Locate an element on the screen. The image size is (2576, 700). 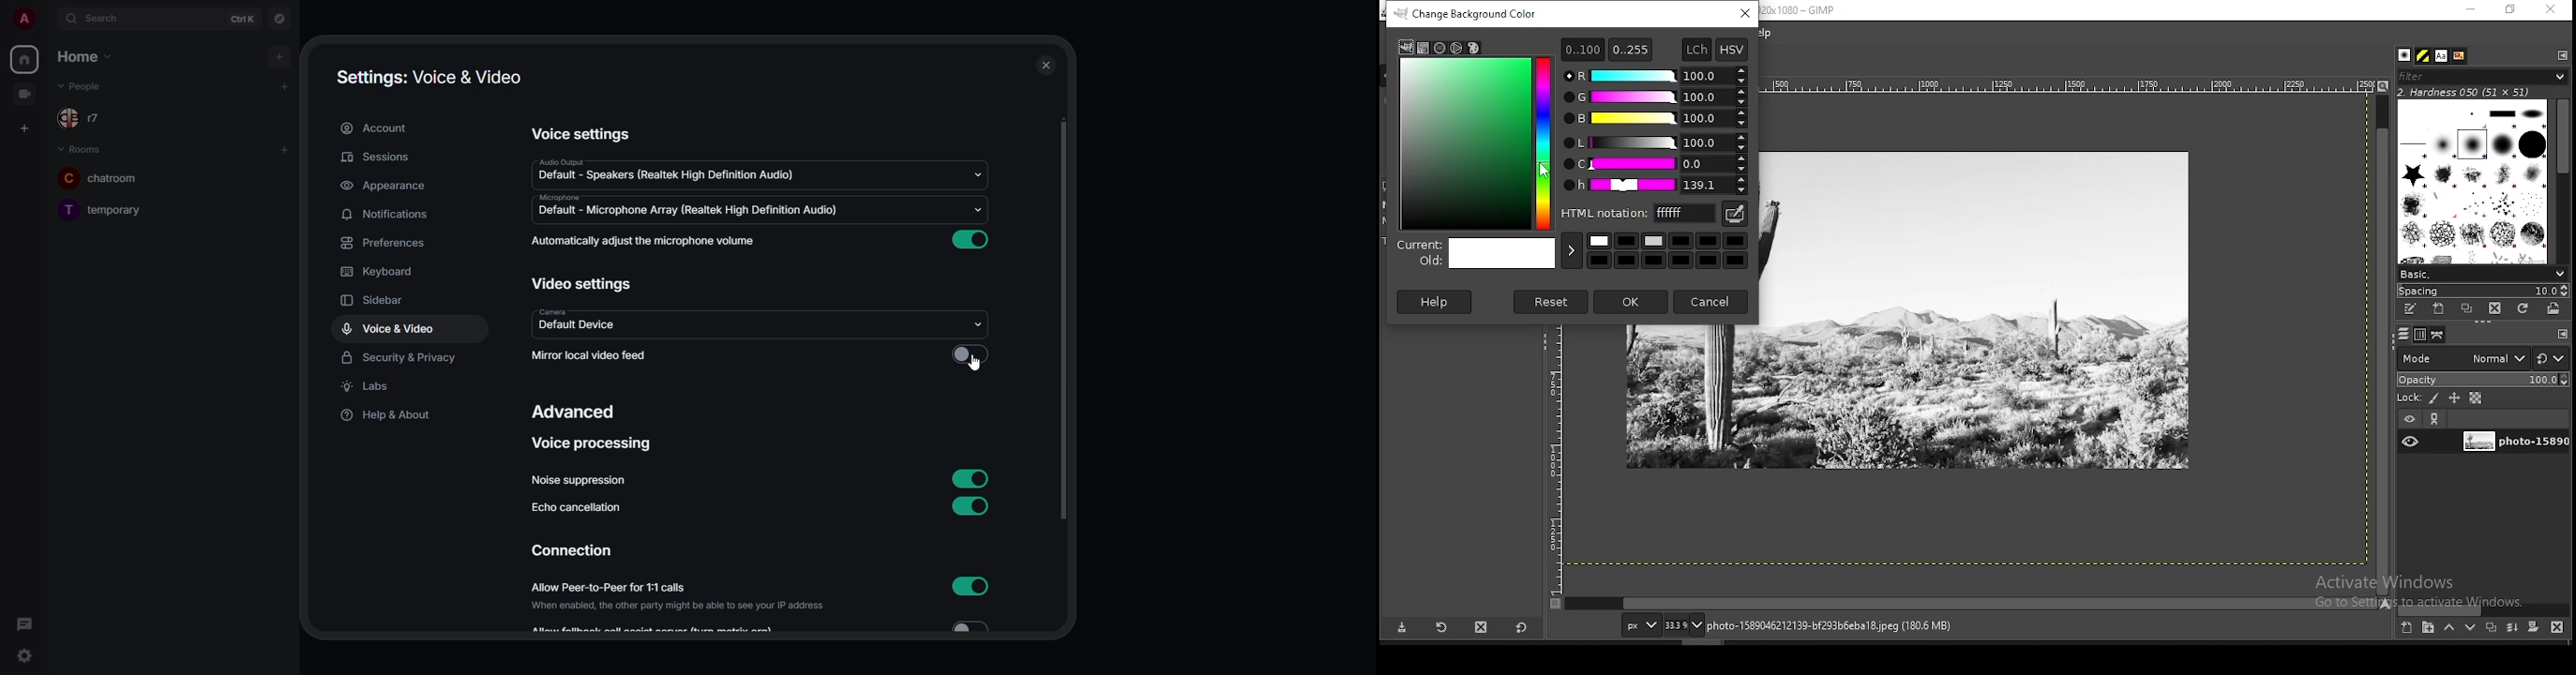
rooms is located at coordinates (80, 147).